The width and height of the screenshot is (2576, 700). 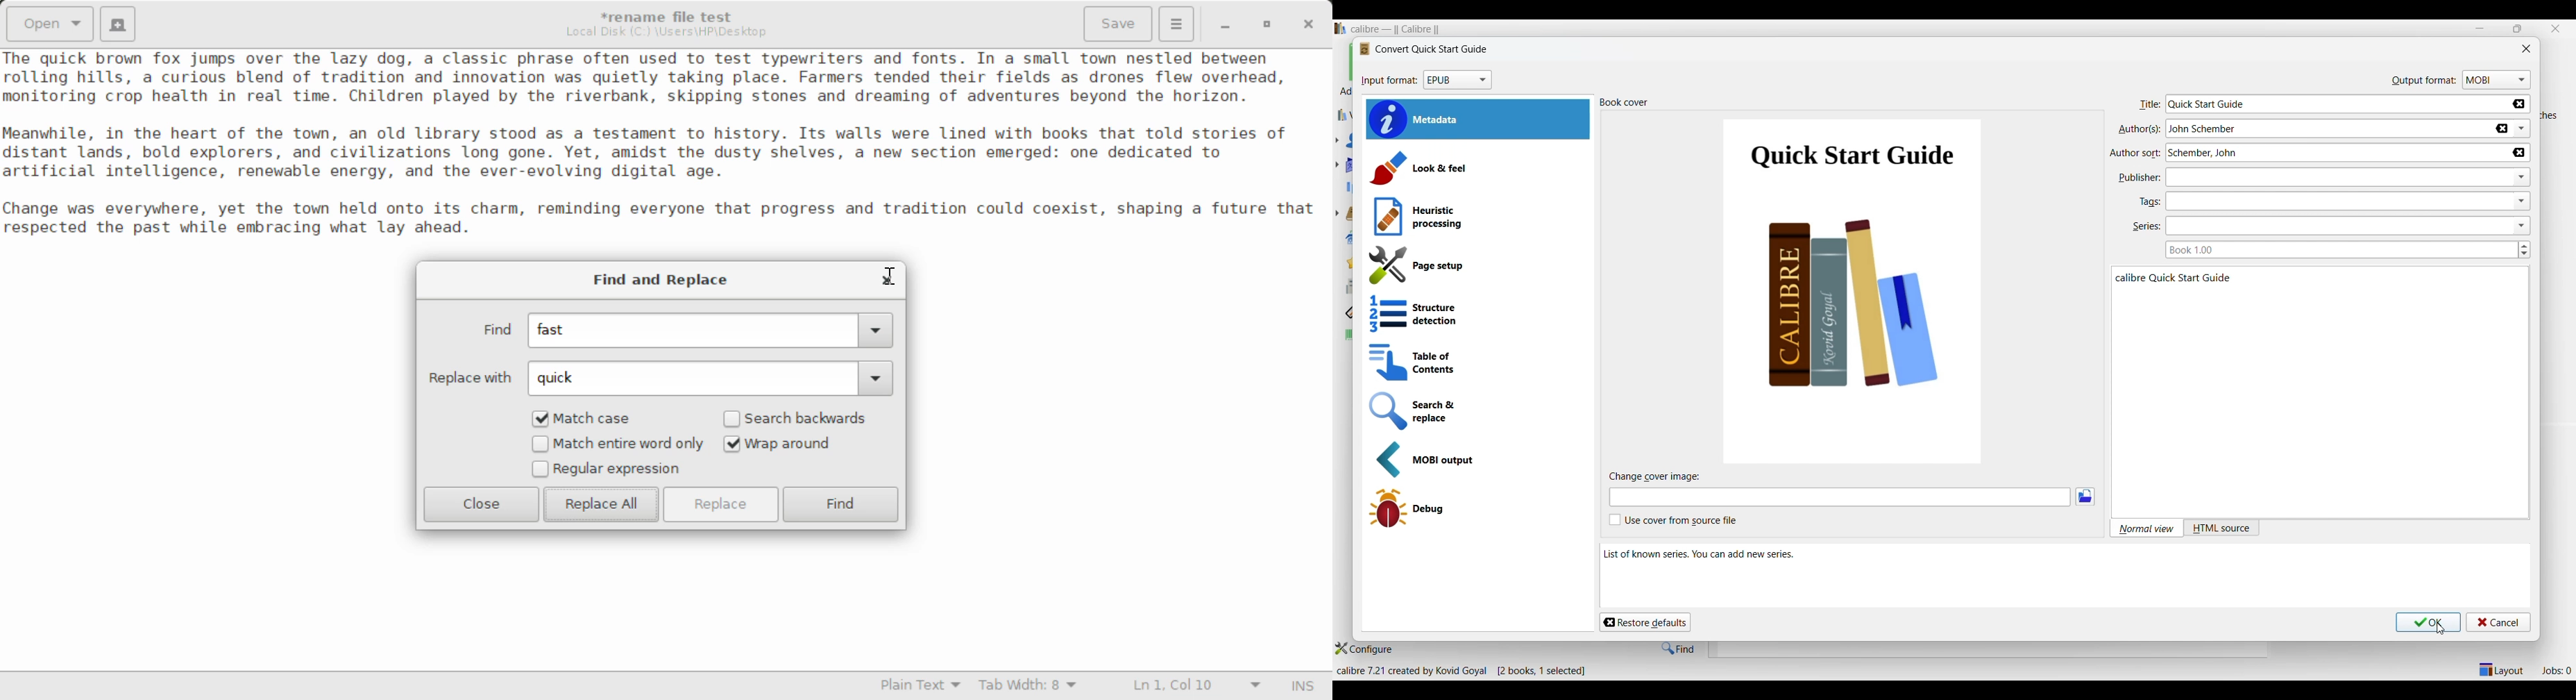 I want to click on Find, so click(x=842, y=504).